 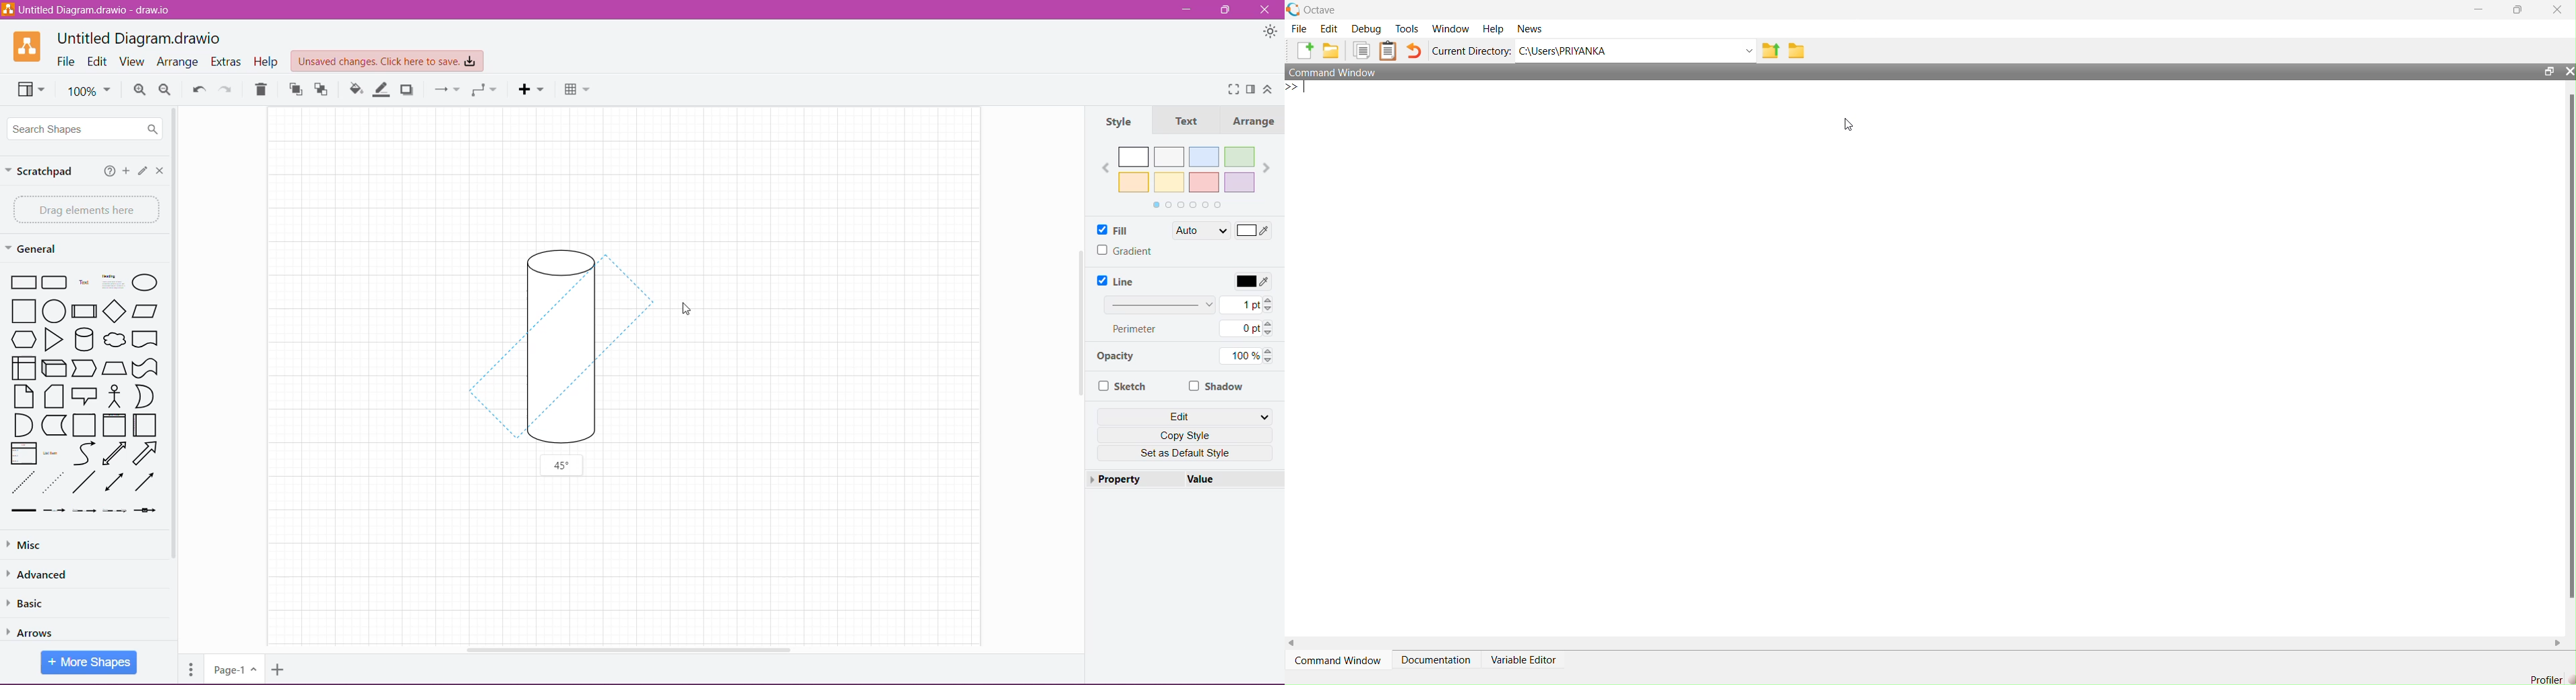 I want to click on To front, so click(x=295, y=91).